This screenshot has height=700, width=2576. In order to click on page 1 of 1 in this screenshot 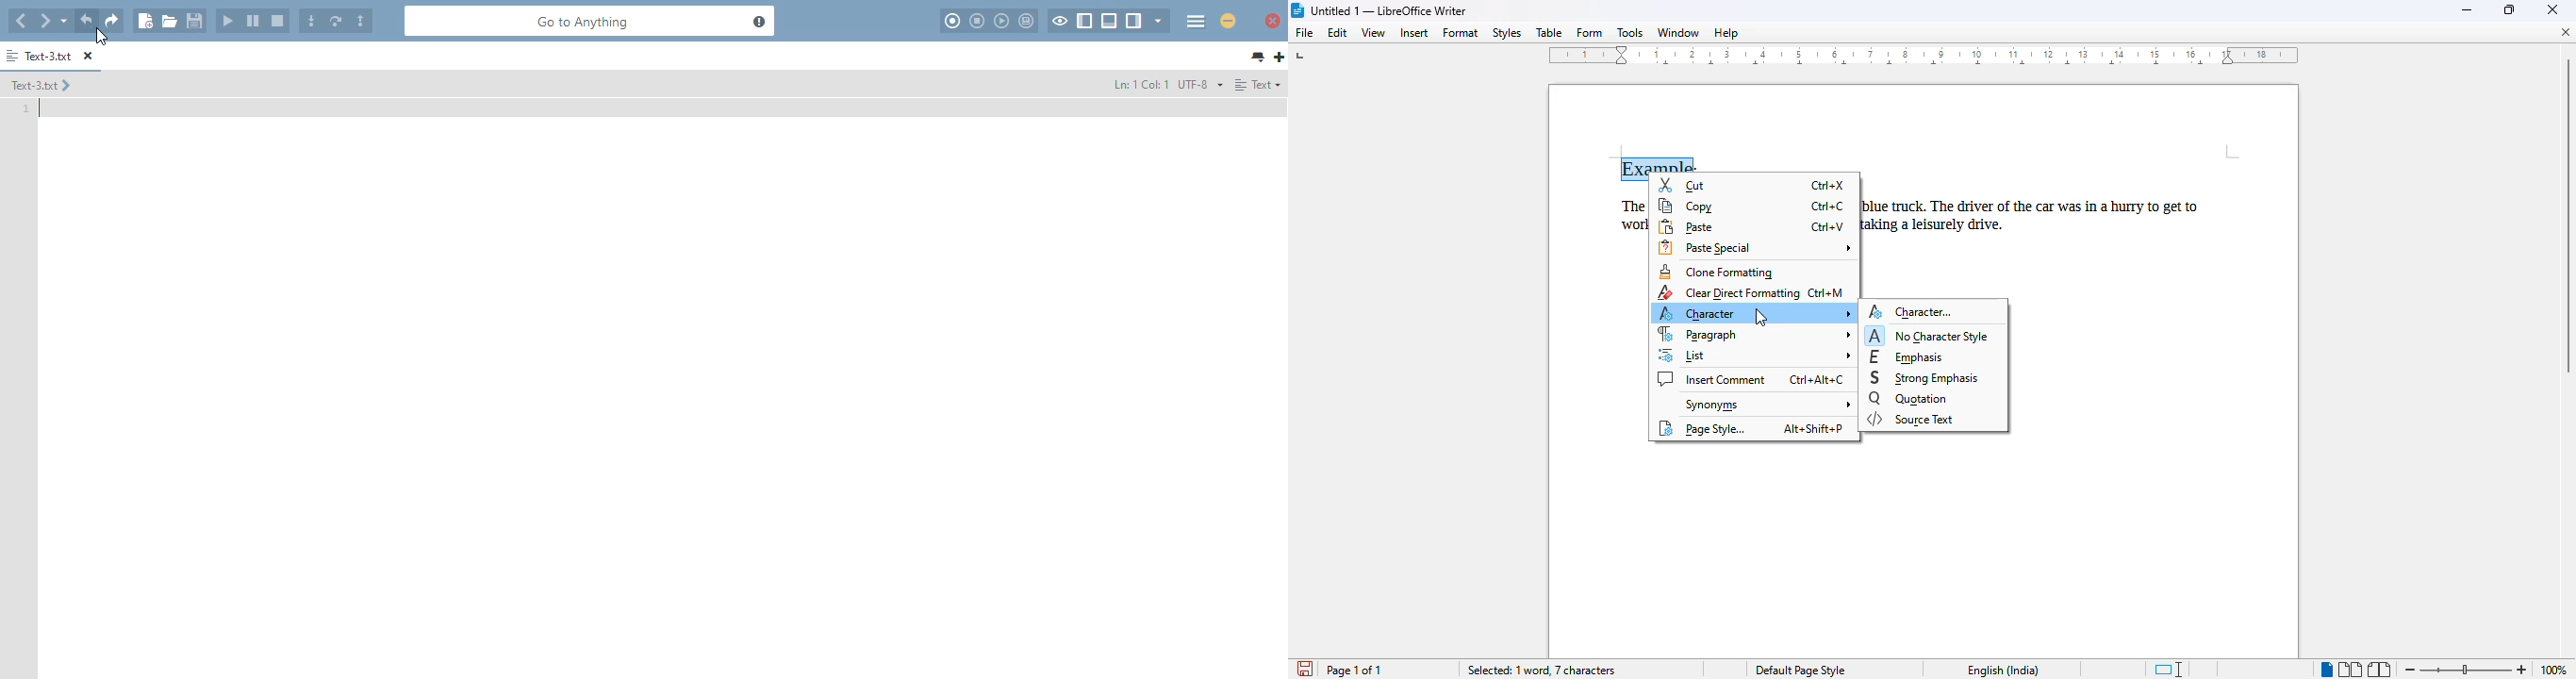, I will do `click(1354, 670)`.